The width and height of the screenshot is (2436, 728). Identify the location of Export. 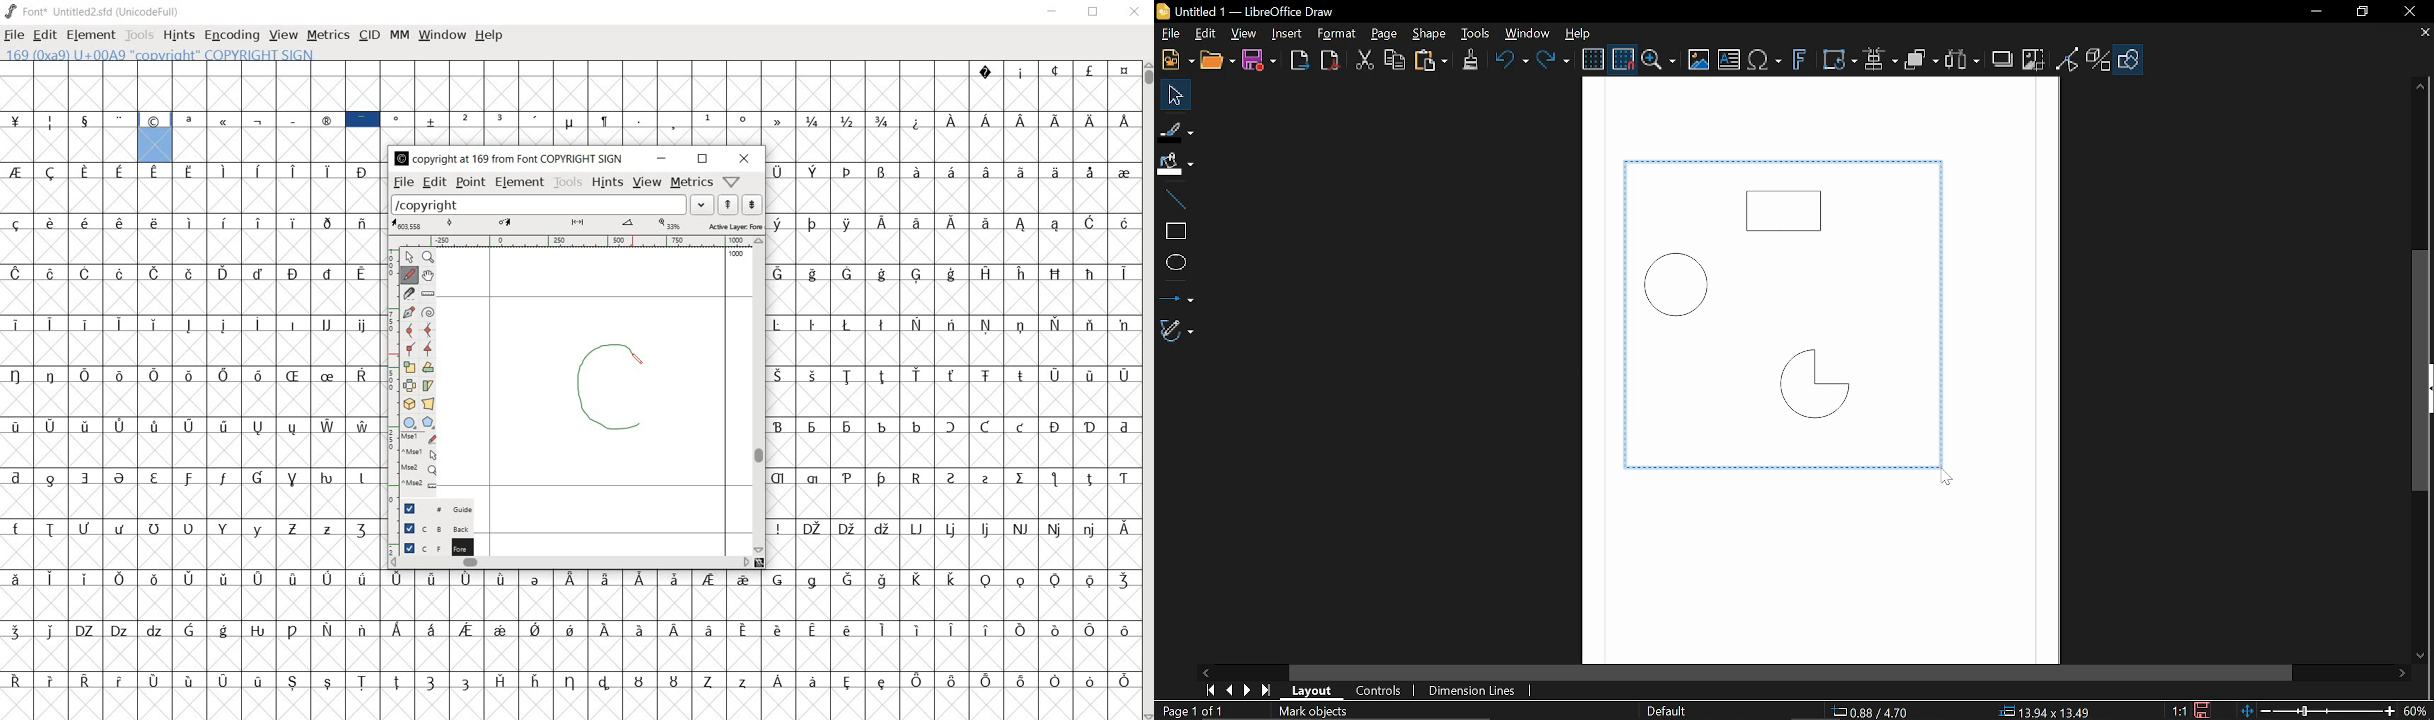
(1300, 59).